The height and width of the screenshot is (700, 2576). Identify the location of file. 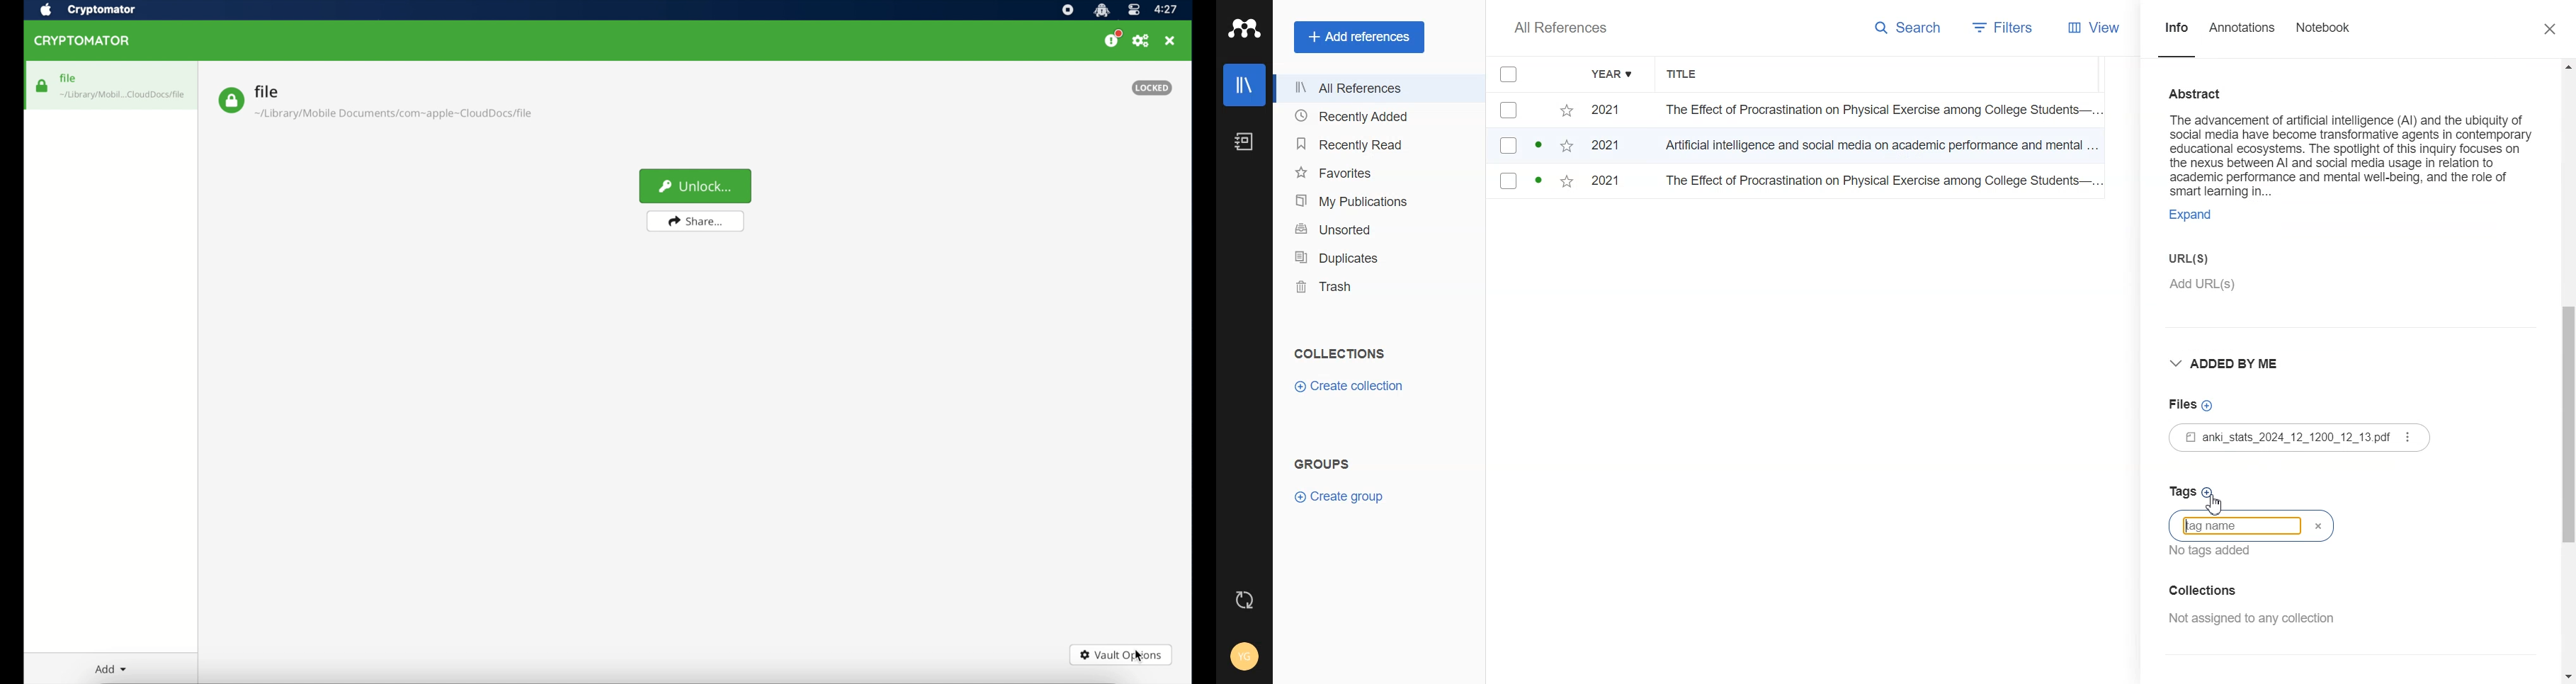
(375, 102).